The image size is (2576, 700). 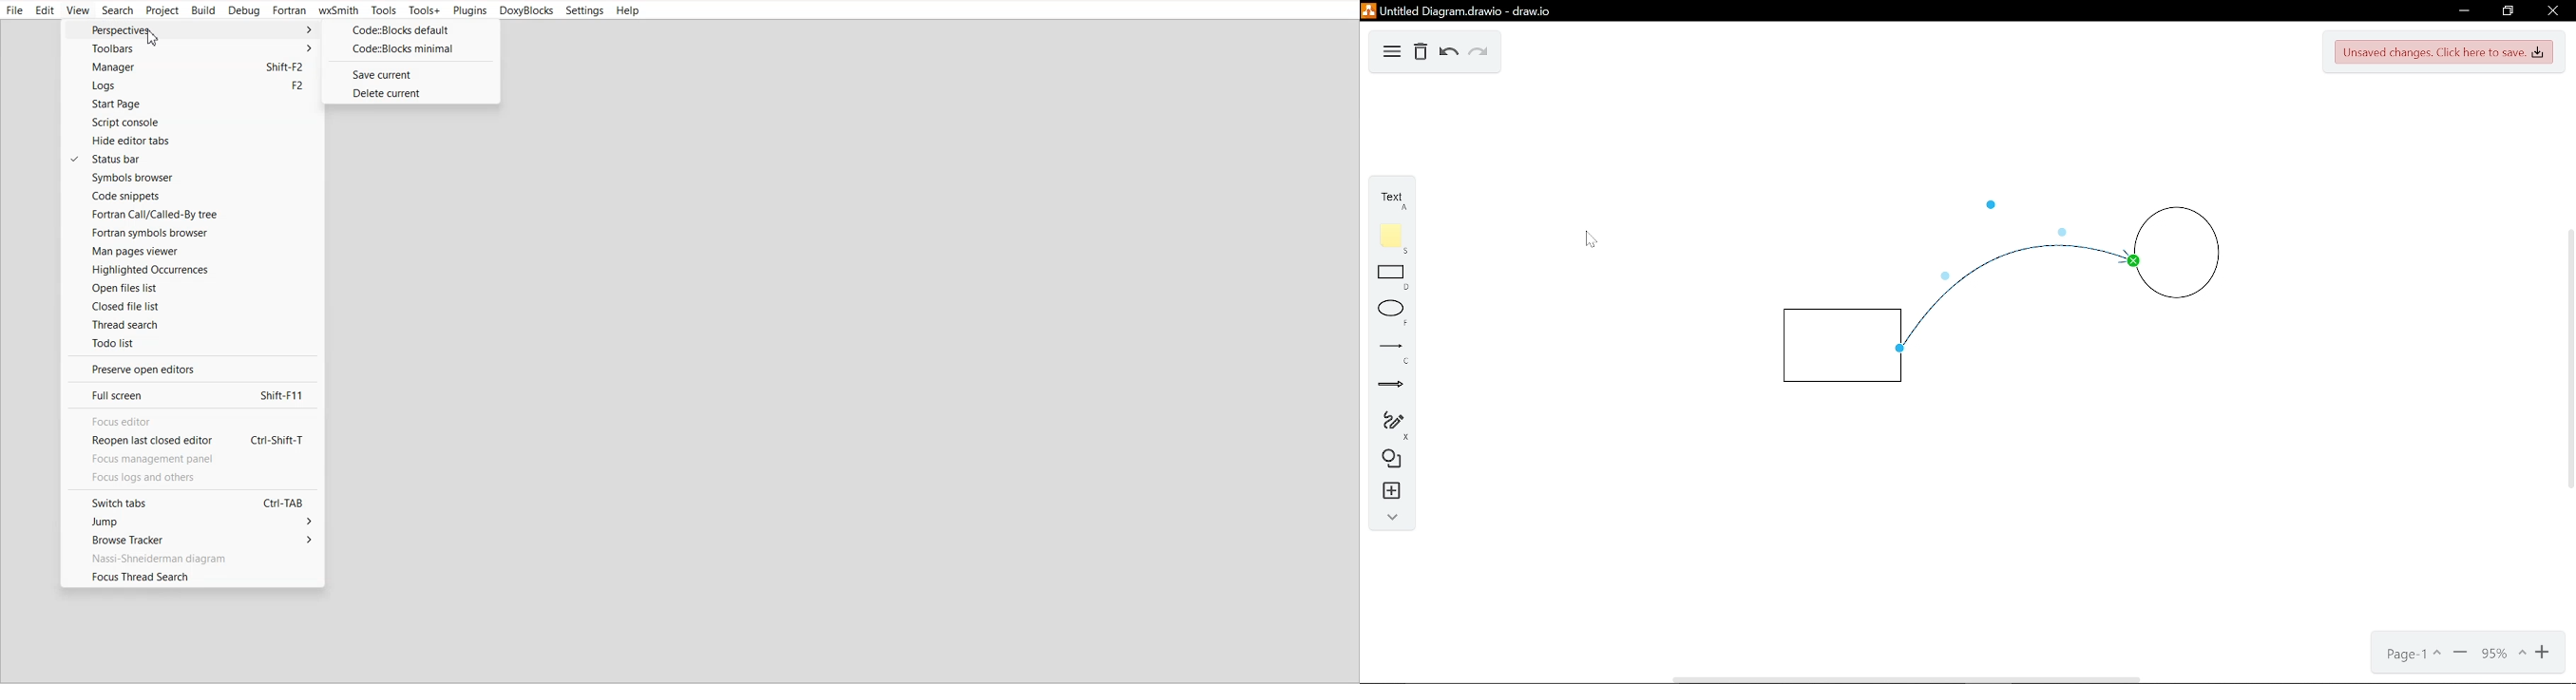 I want to click on Thread search, so click(x=193, y=324).